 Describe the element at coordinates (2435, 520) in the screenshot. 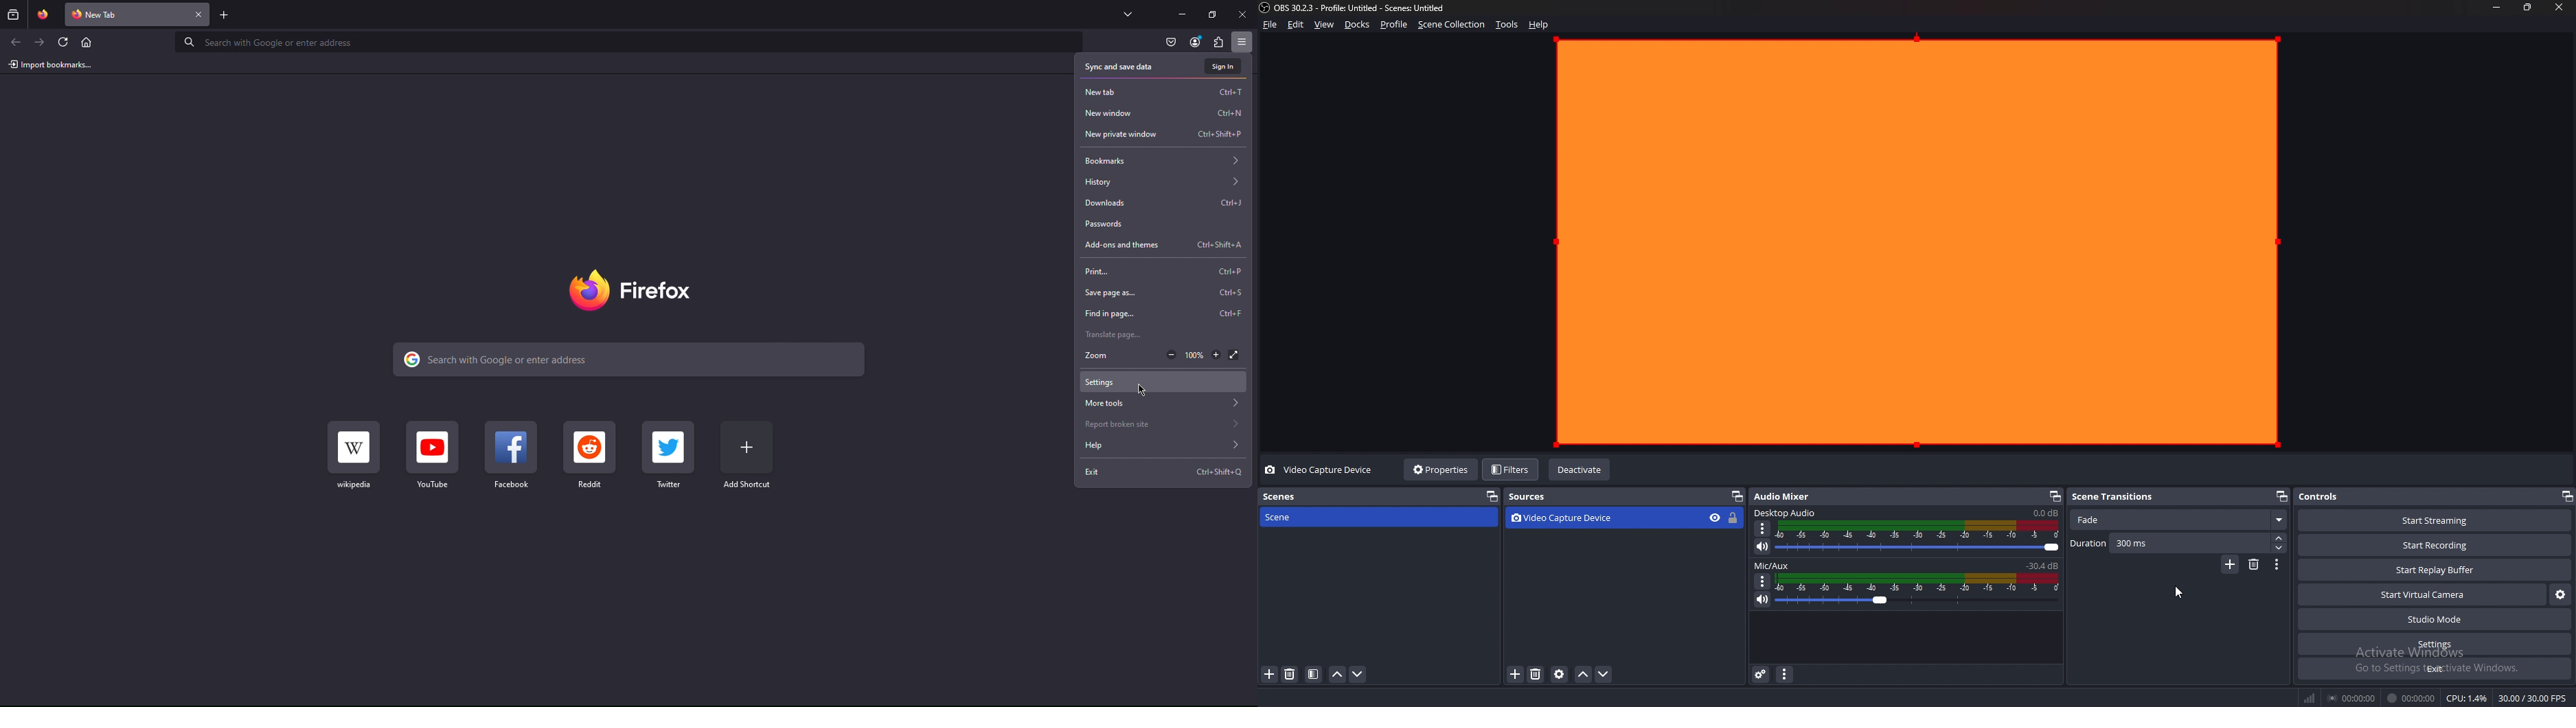

I see `start streaming` at that location.